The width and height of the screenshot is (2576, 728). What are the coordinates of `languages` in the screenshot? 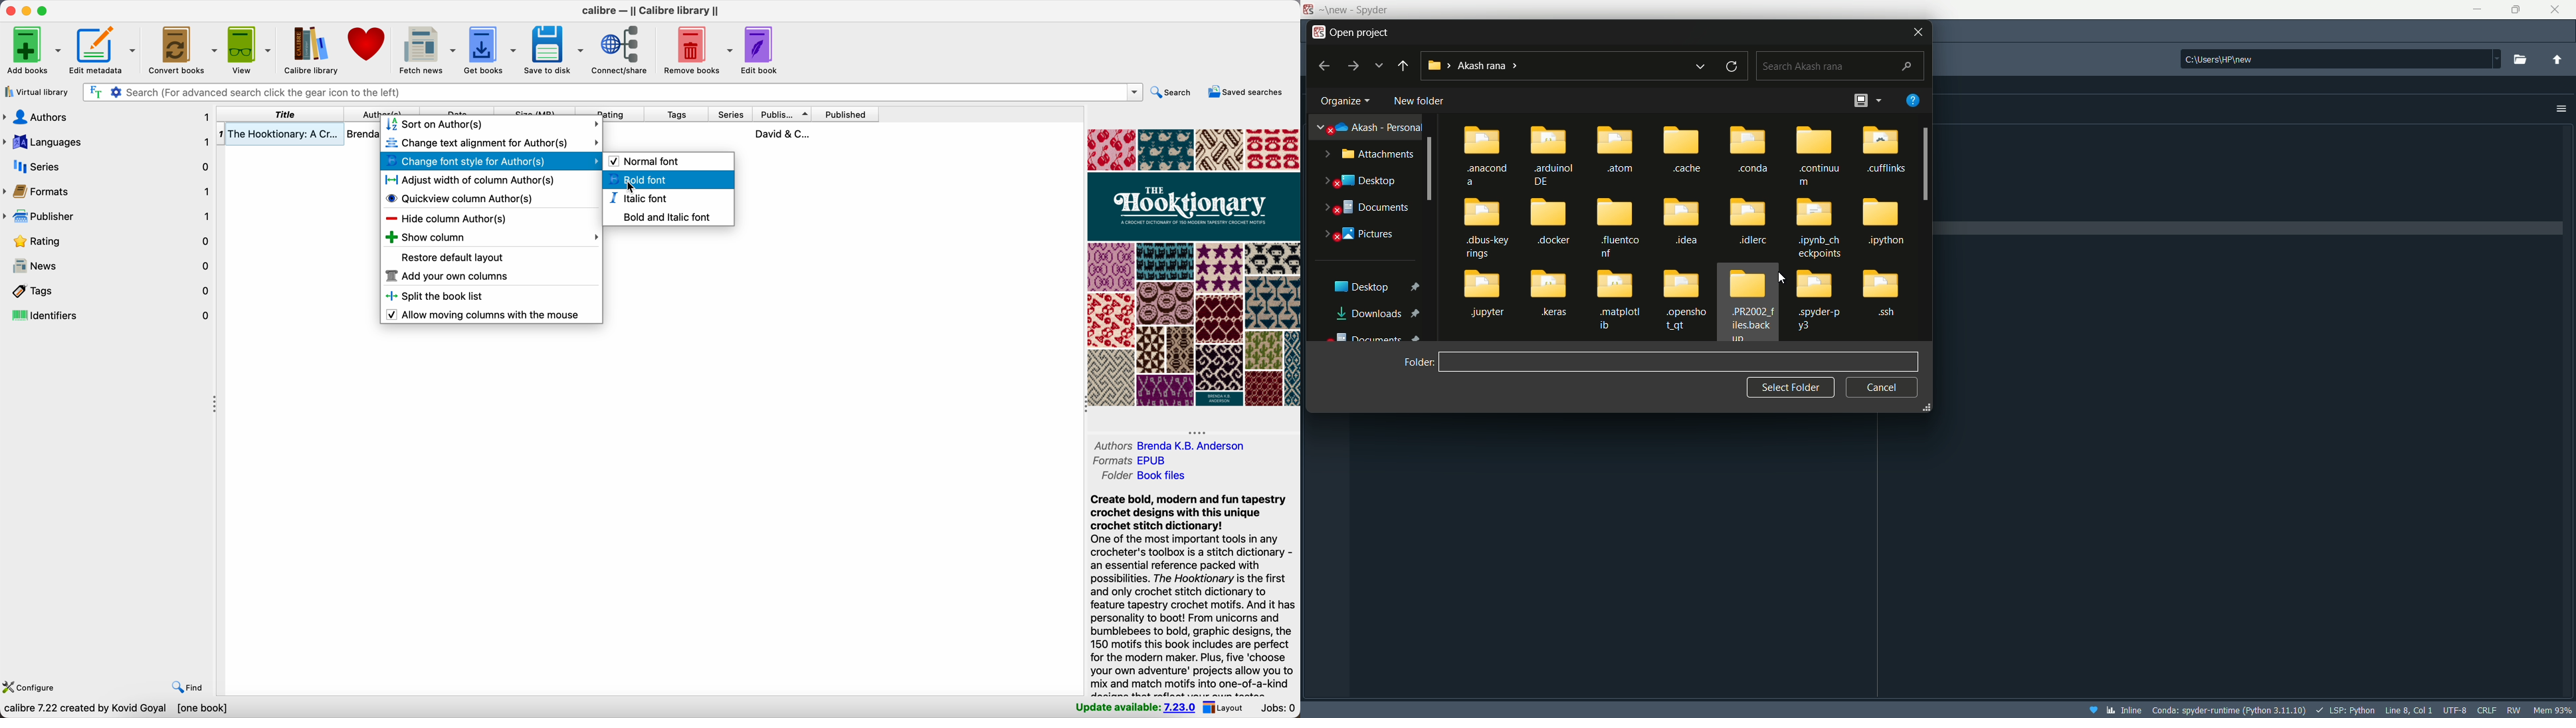 It's located at (107, 141).